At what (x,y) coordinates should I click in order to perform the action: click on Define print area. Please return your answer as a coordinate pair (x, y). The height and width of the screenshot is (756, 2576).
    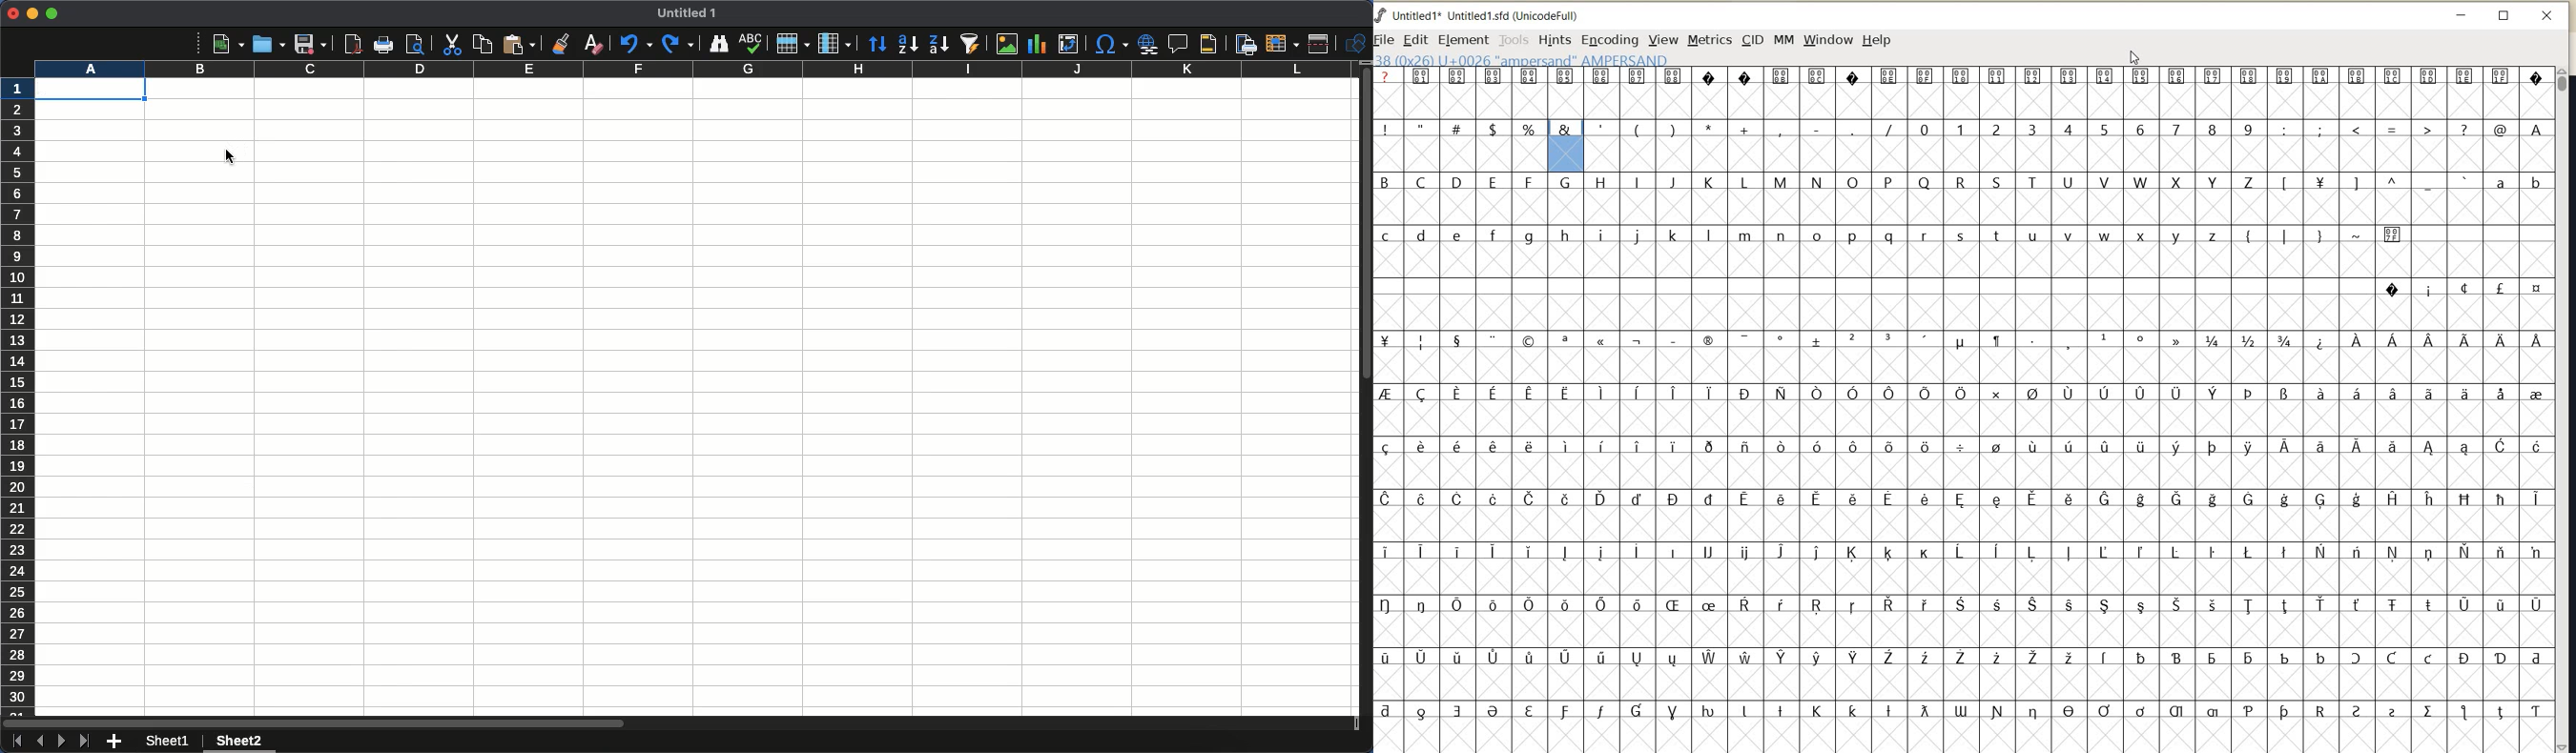
    Looking at the image, I should click on (1245, 45).